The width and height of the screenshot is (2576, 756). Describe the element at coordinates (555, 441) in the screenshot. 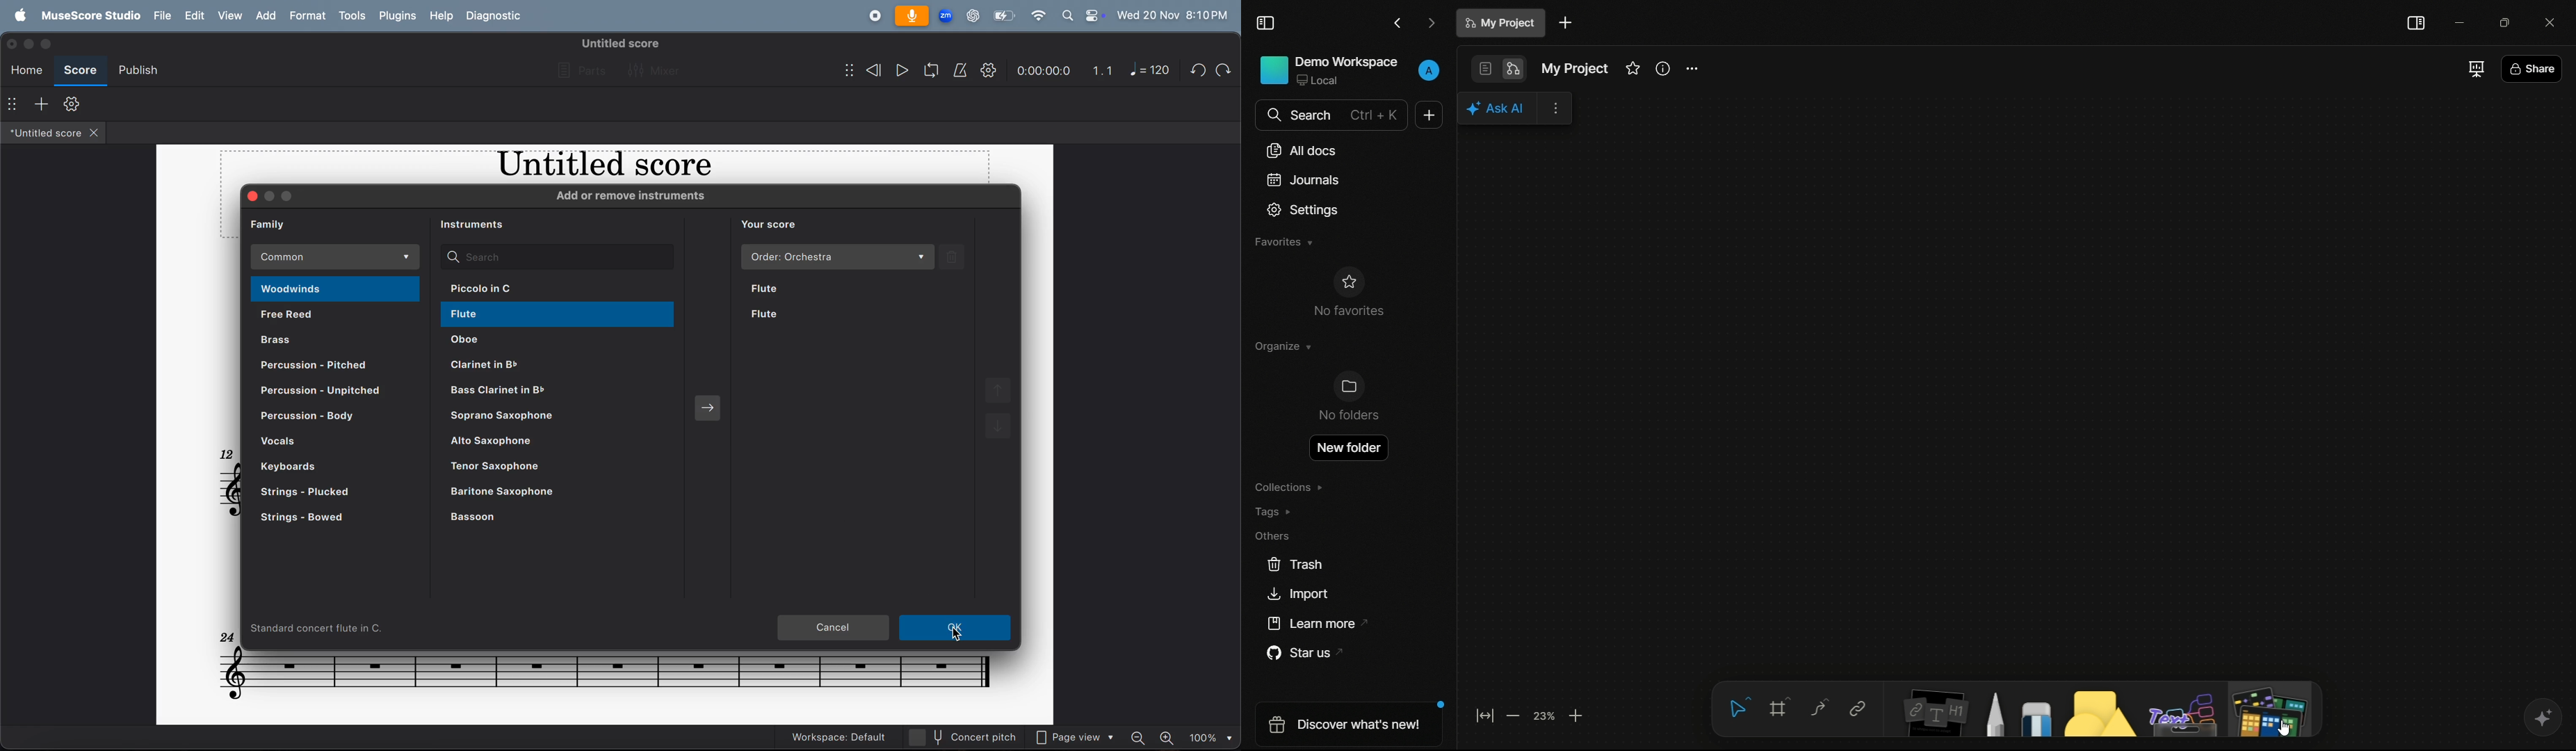

I see `alto saxophone` at that location.